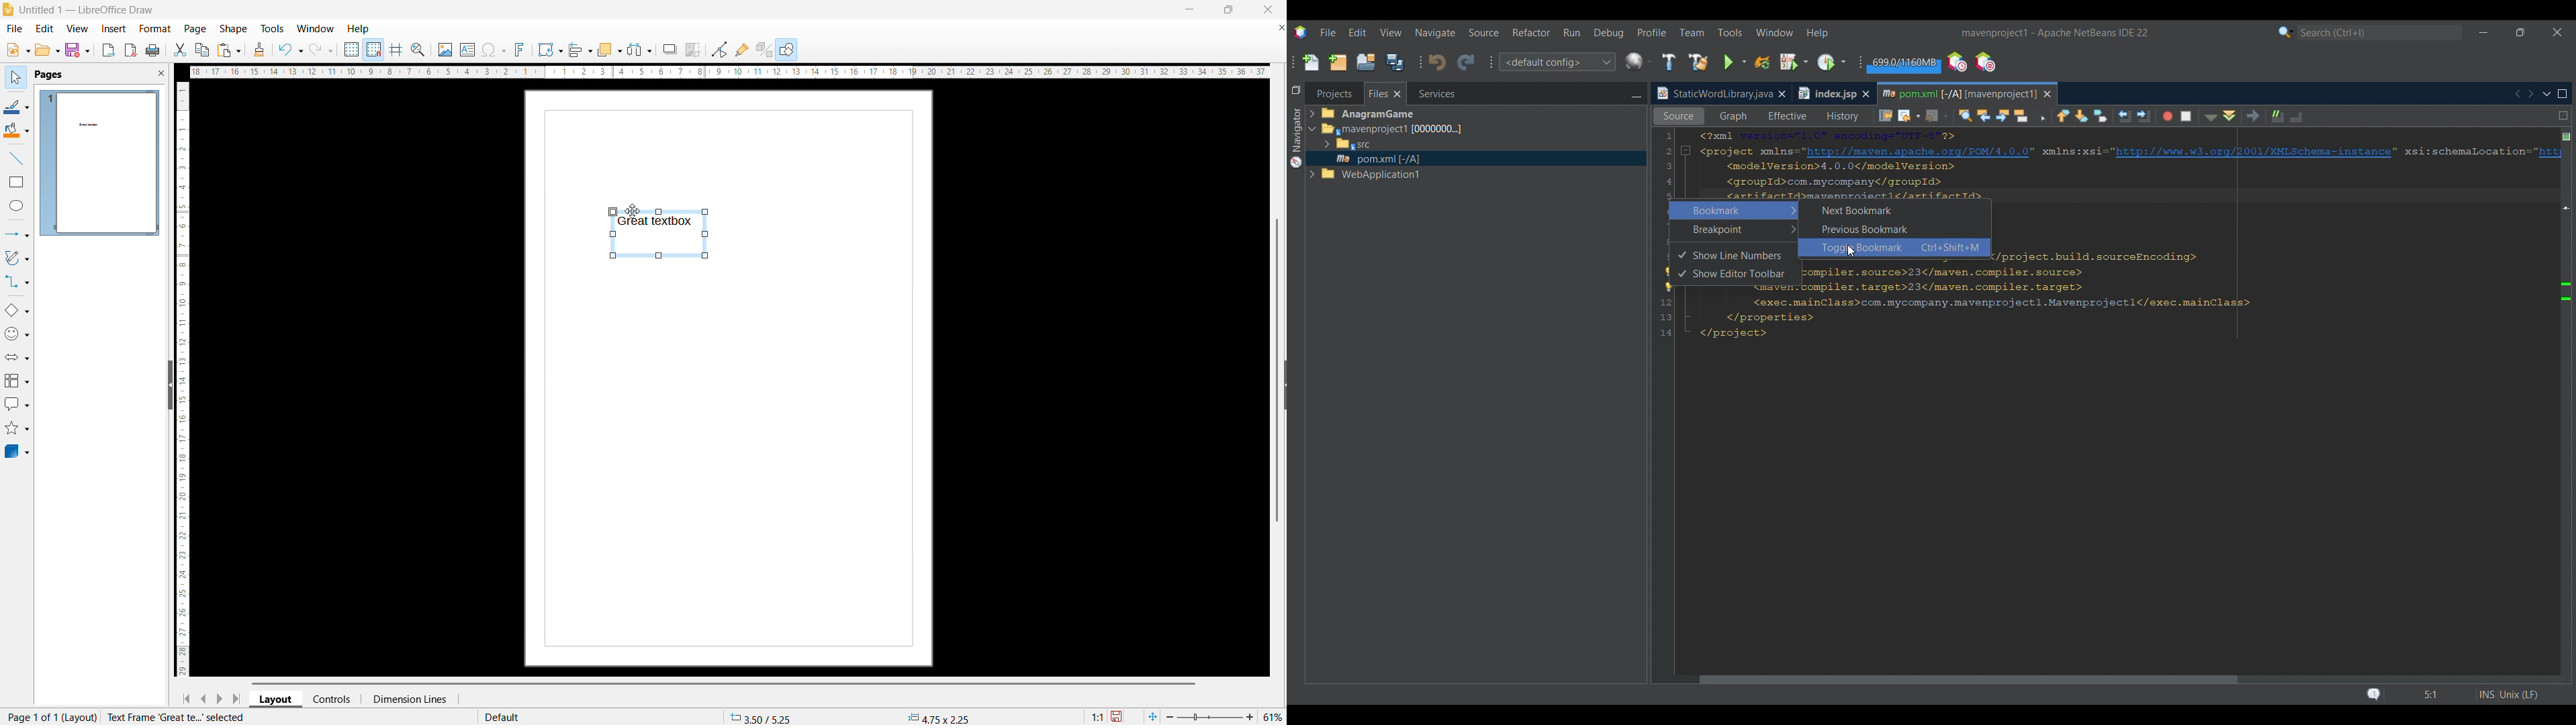  Describe the element at coordinates (1391, 33) in the screenshot. I see `View menu` at that location.